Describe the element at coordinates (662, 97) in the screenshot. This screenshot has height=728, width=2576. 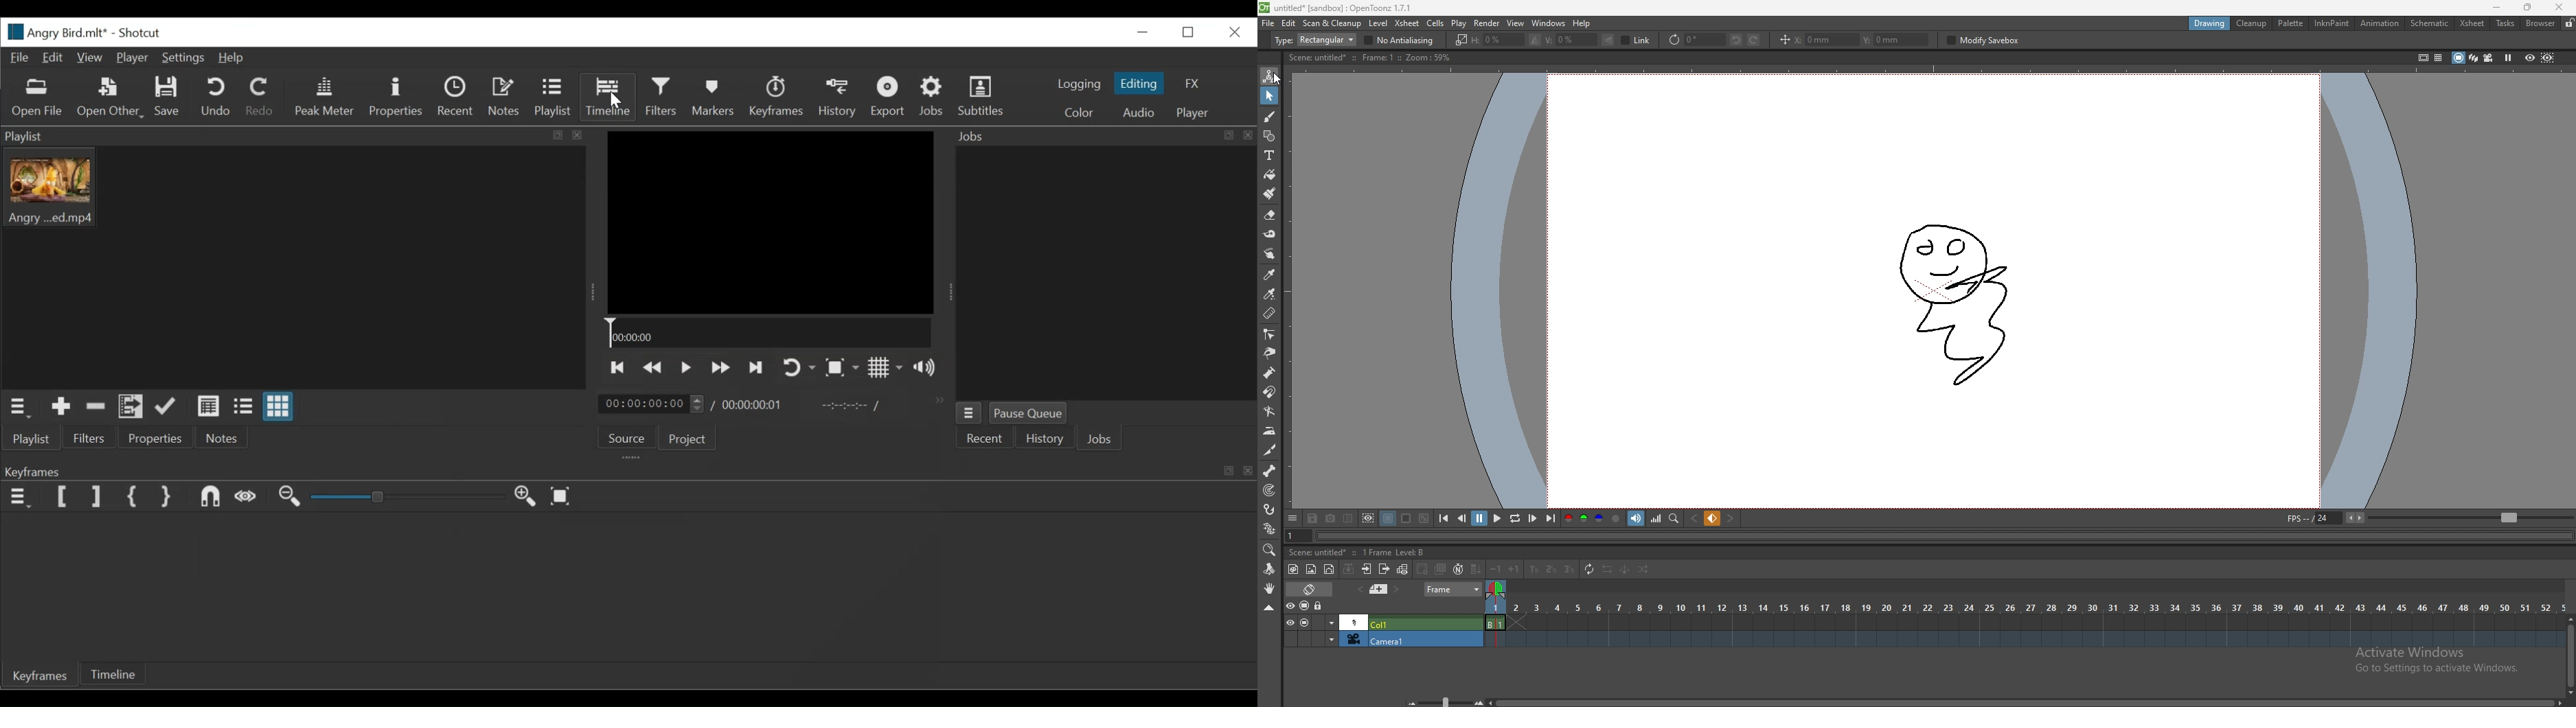
I see `Filters` at that location.